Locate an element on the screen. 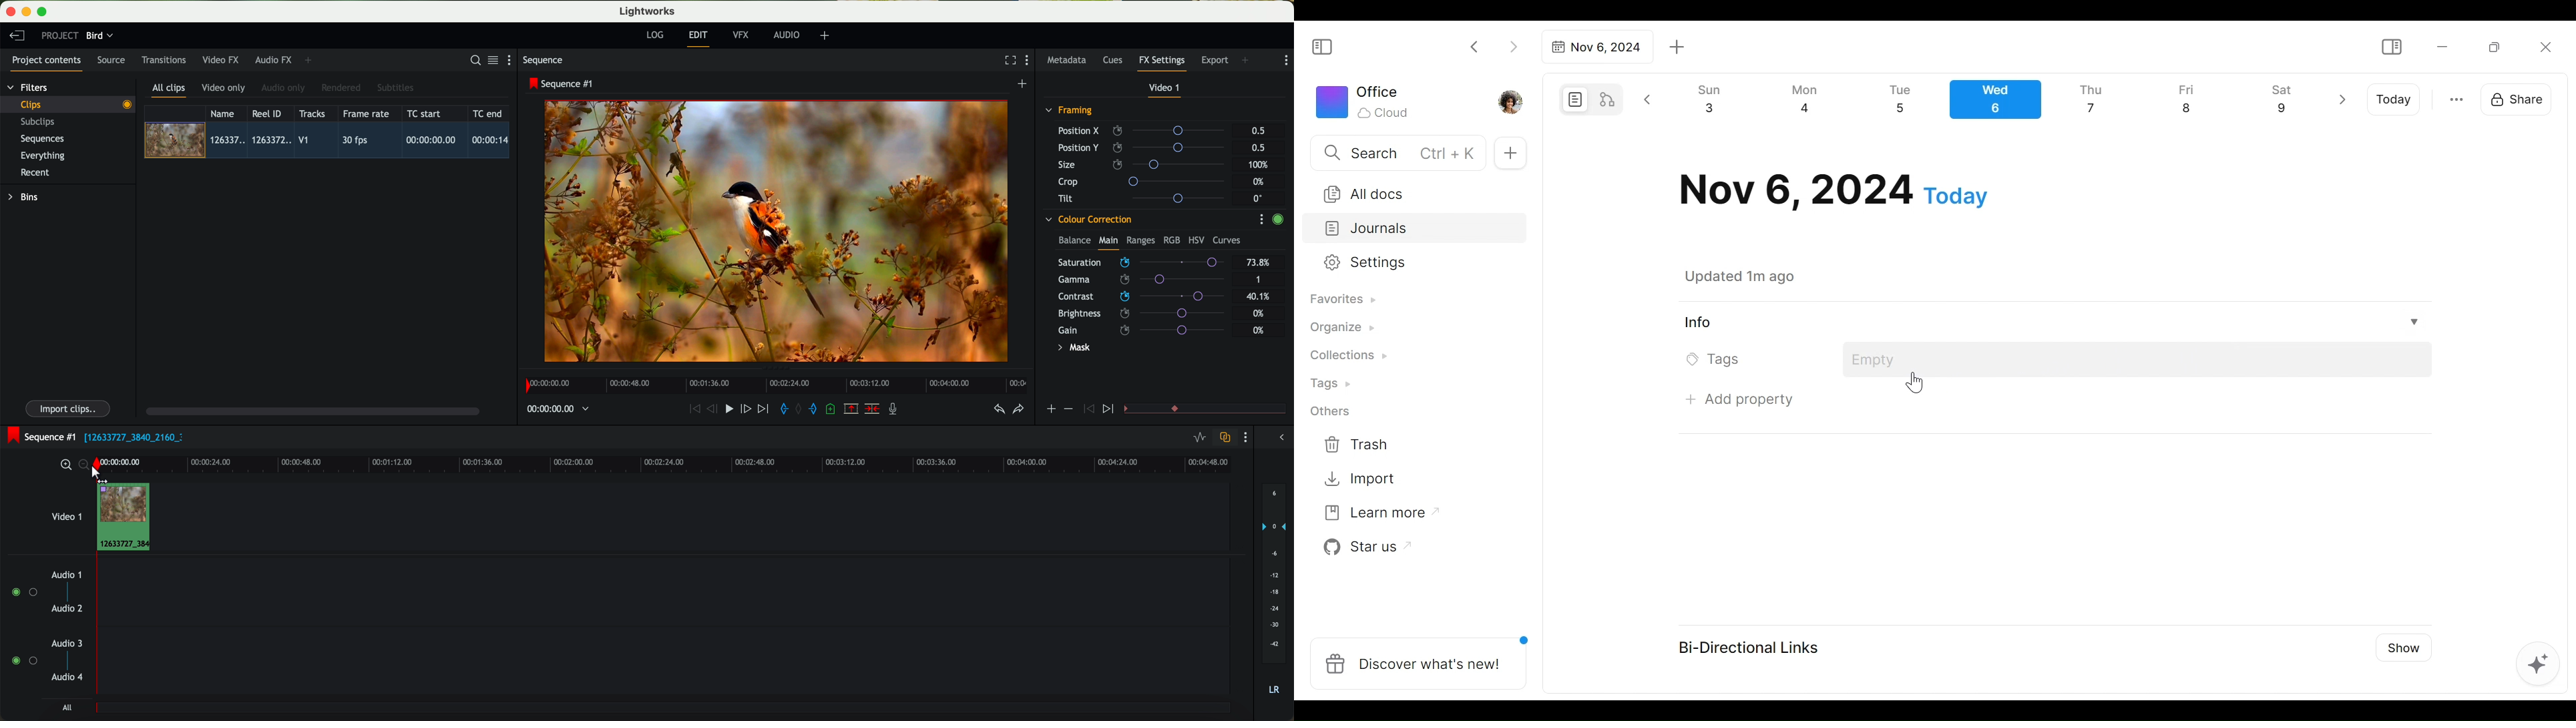 The width and height of the screenshot is (2576, 728). Today is located at coordinates (2395, 99).